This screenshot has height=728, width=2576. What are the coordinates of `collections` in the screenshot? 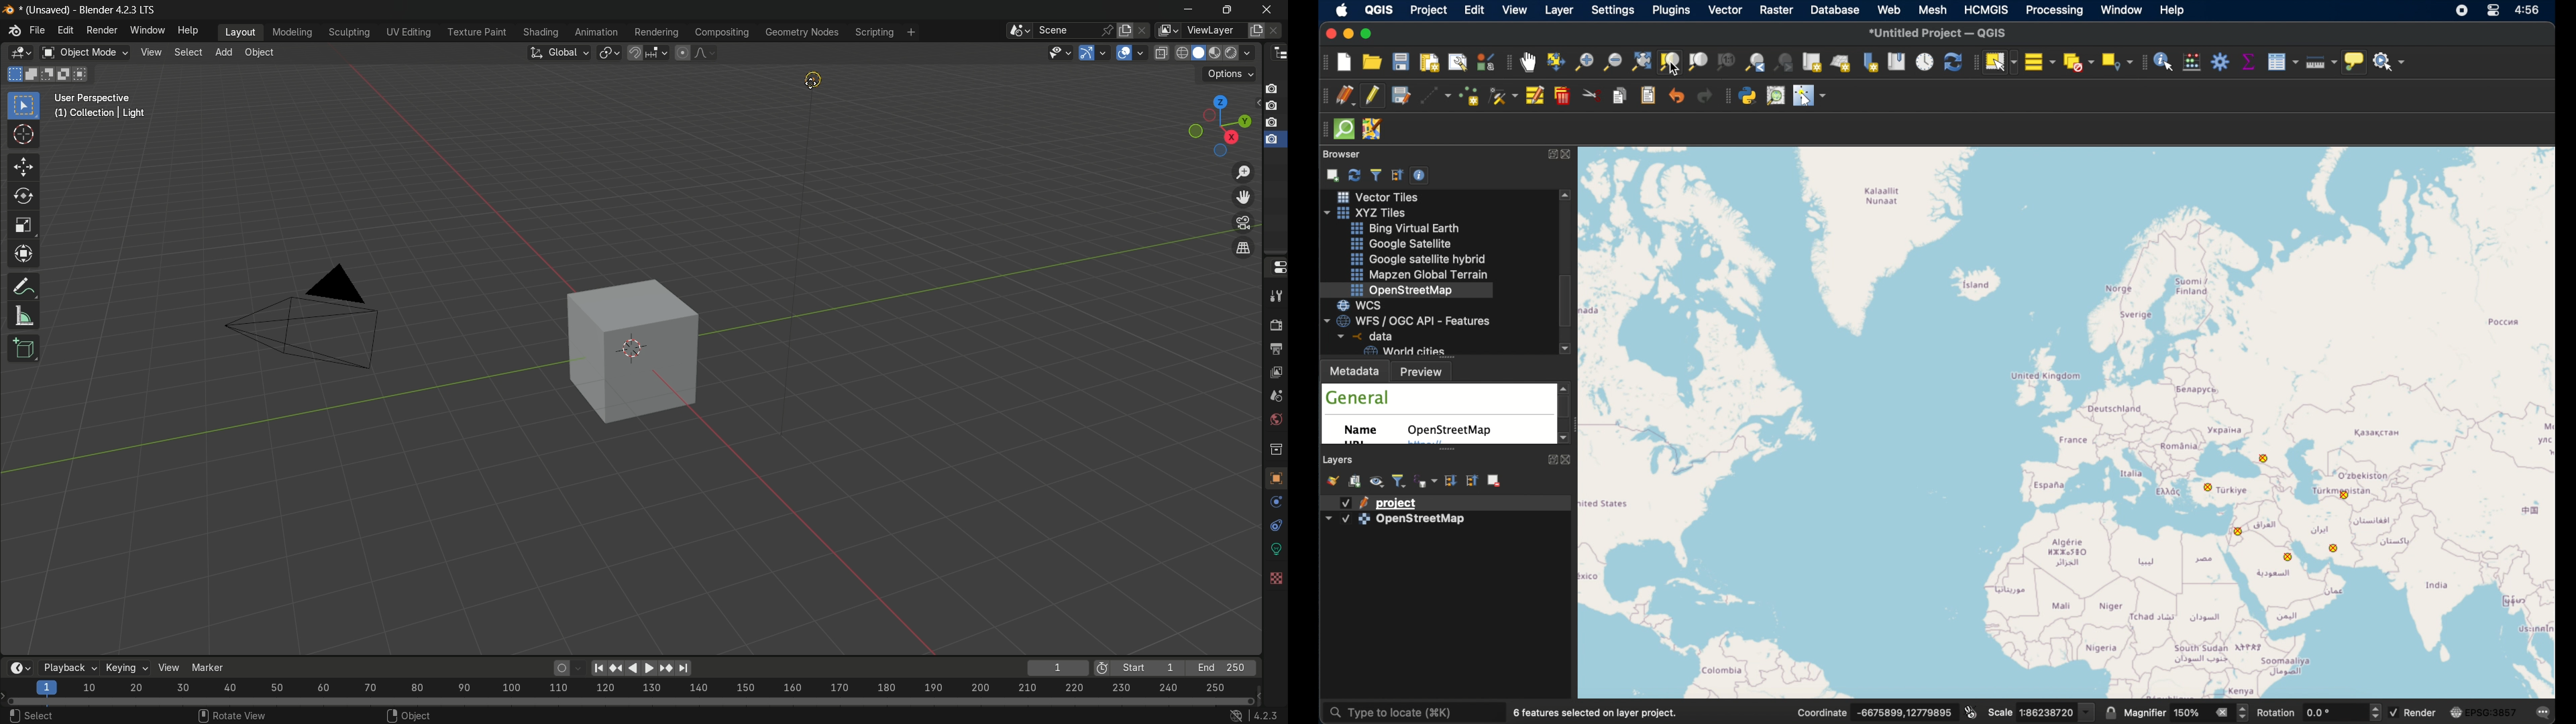 It's located at (1273, 449).